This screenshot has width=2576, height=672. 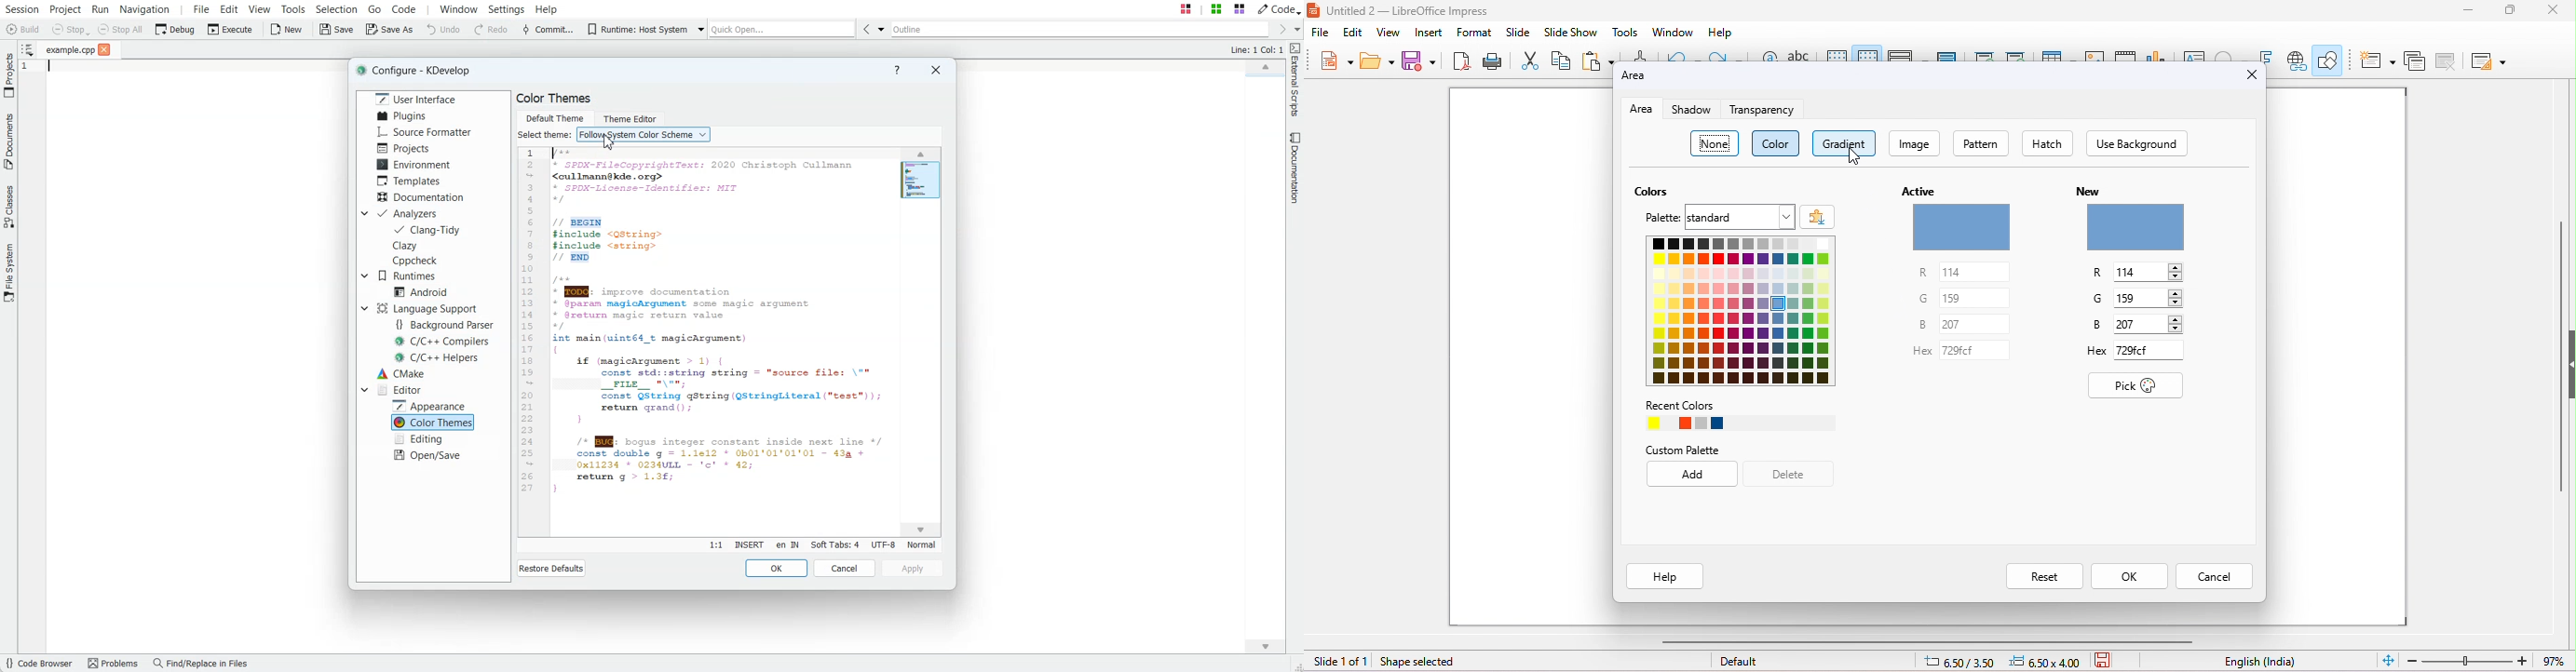 I want to click on Go Back, so click(x=864, y=29).